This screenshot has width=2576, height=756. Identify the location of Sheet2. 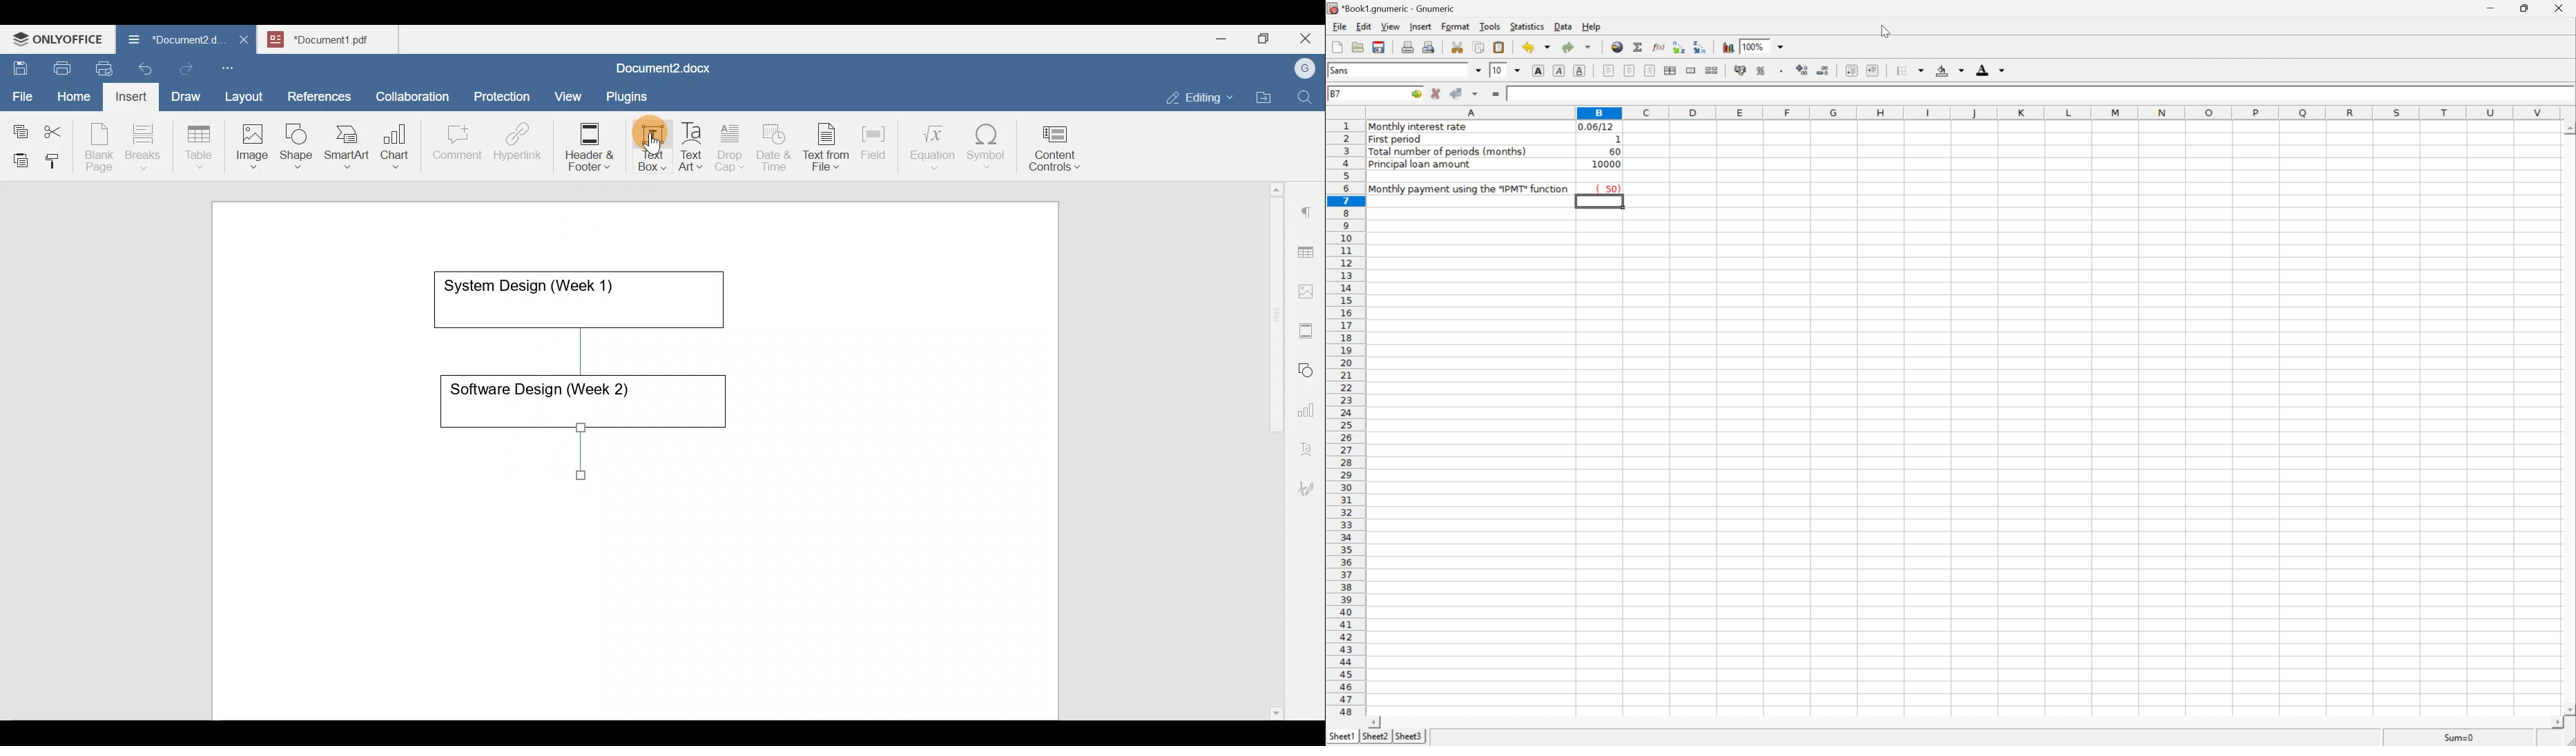
(1376, 736).